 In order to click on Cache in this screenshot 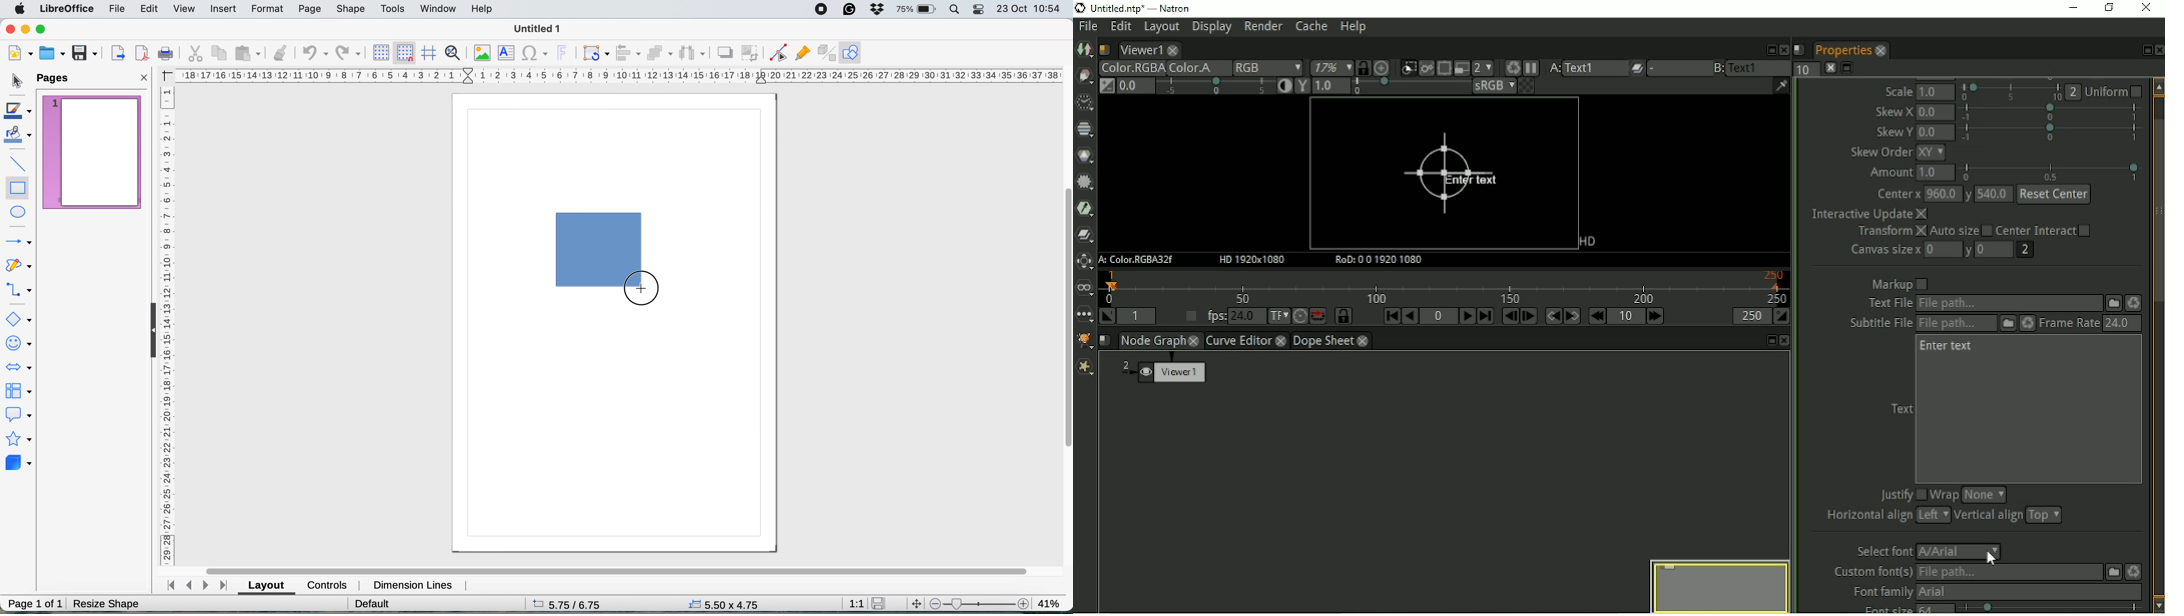, I will do `click(1311, 27)`.